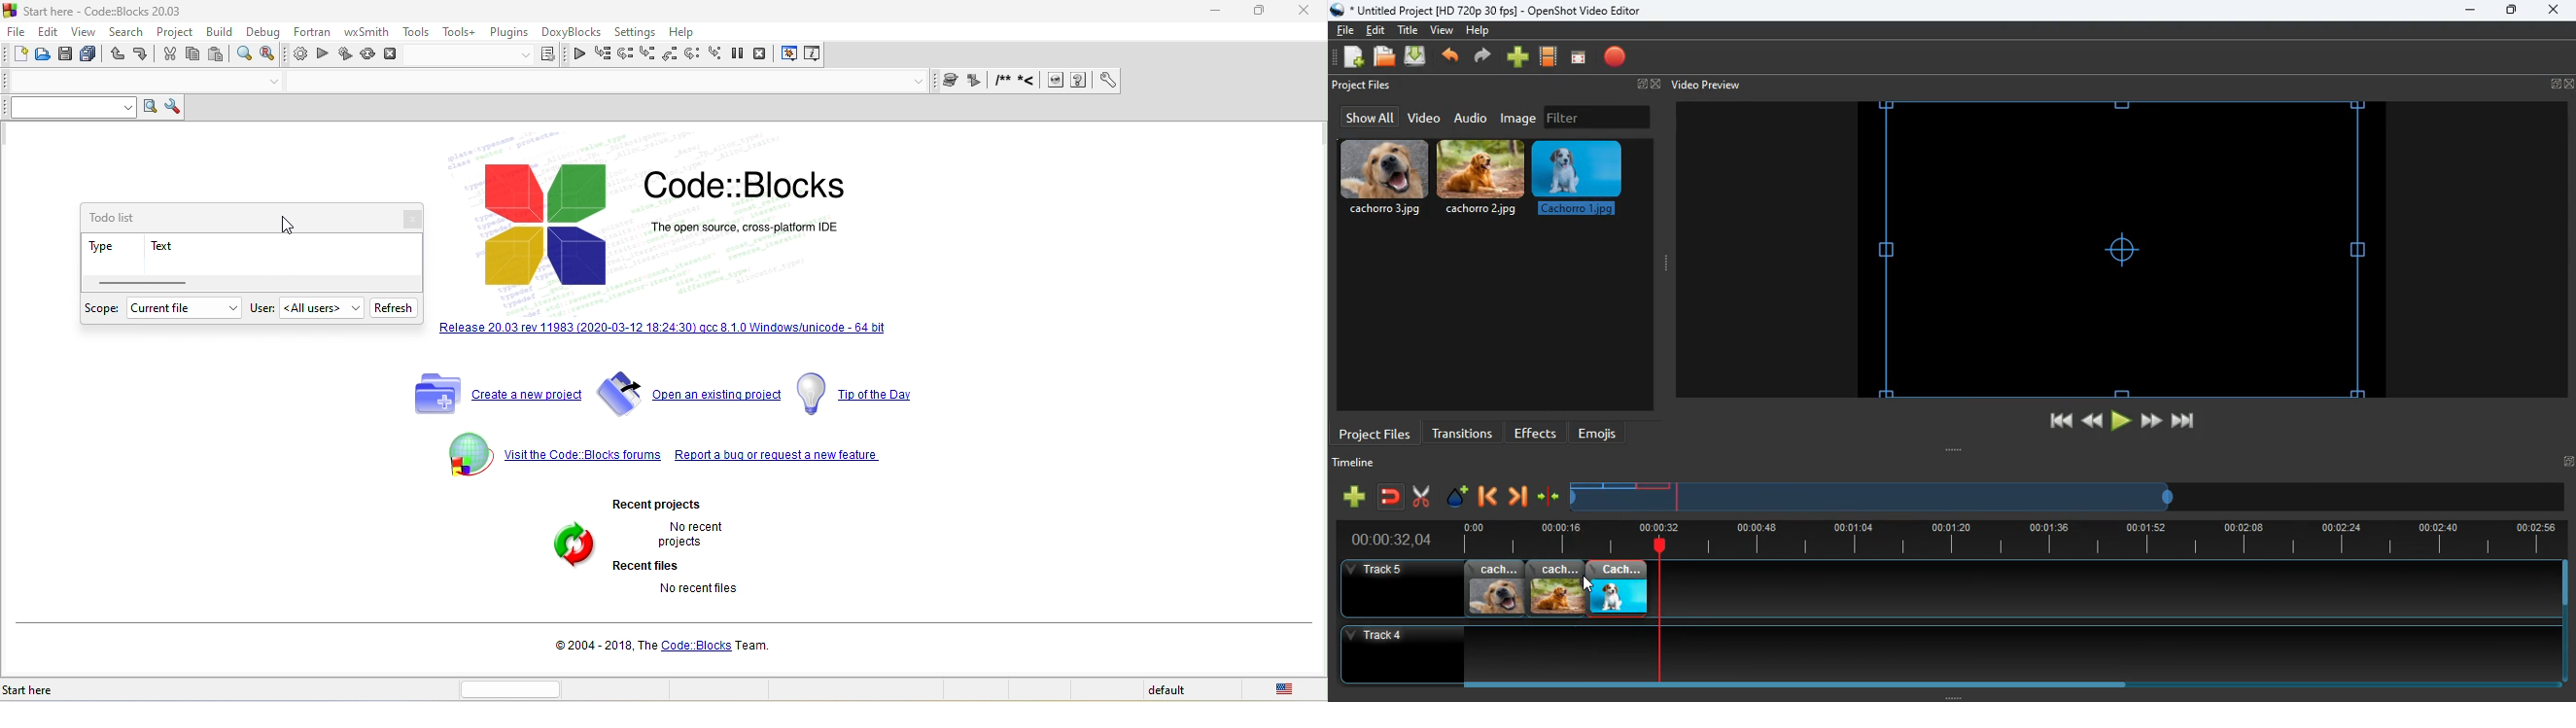 The image size is (2576, 728). Describe the element at coordinates (1617, 58) in the screenshot. I see `record` at that location.